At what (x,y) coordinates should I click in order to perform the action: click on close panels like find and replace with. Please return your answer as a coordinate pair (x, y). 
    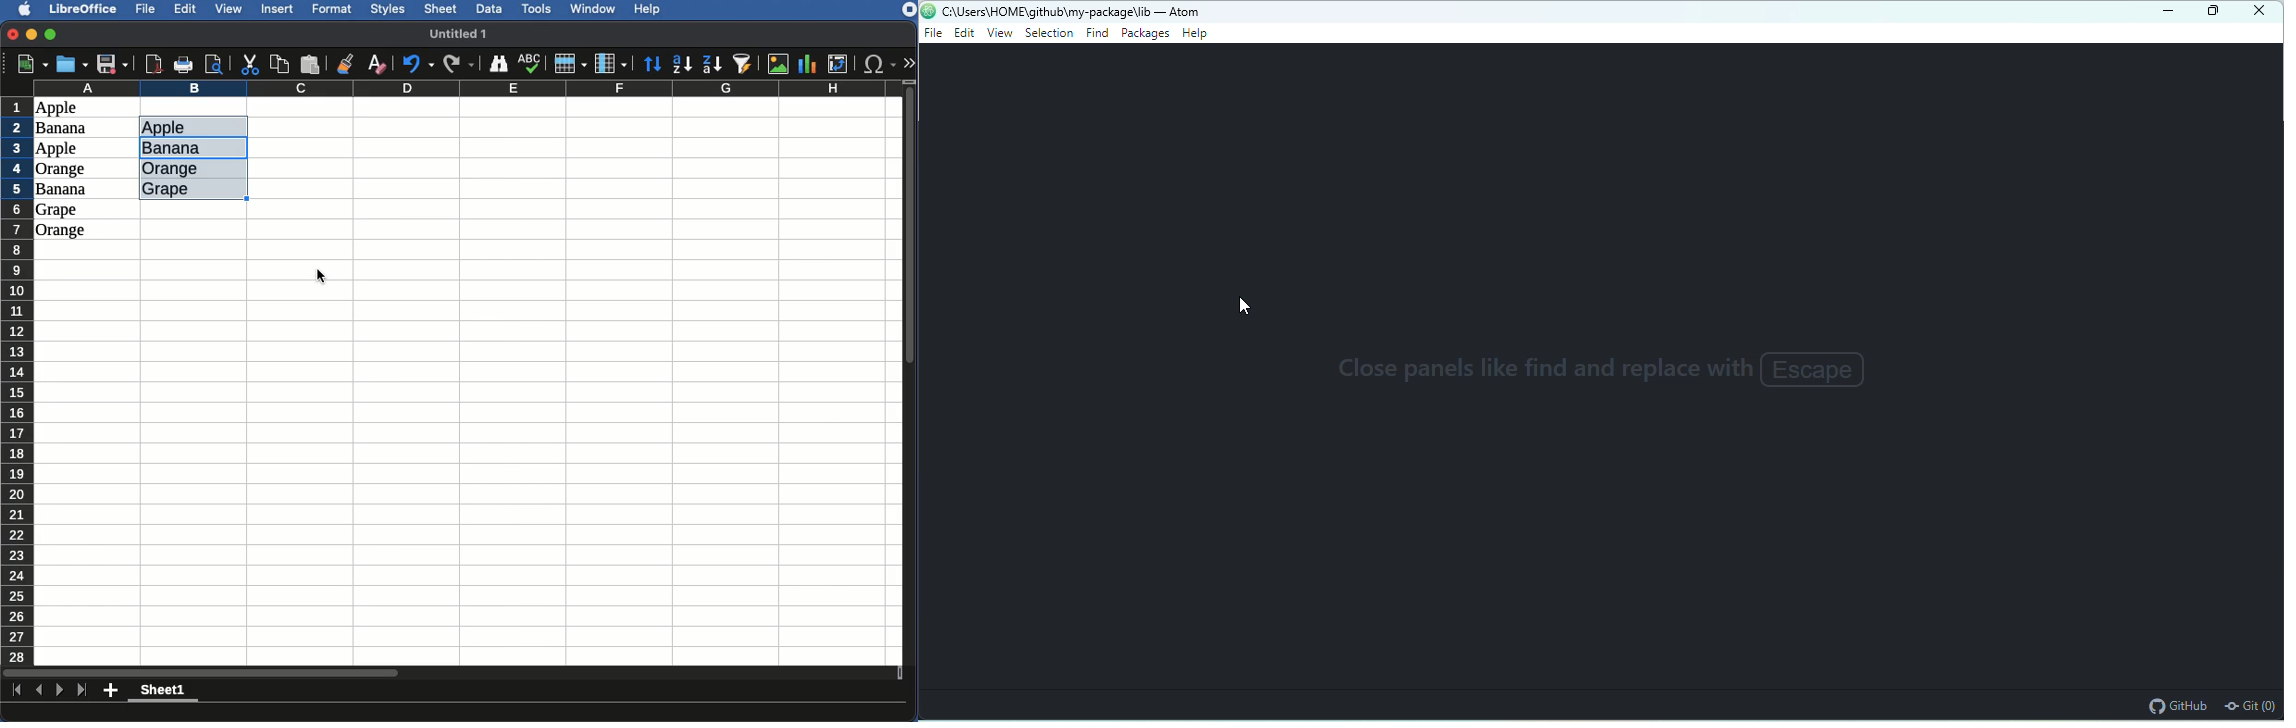
    Looking at the image, I should click on (1512, 368).